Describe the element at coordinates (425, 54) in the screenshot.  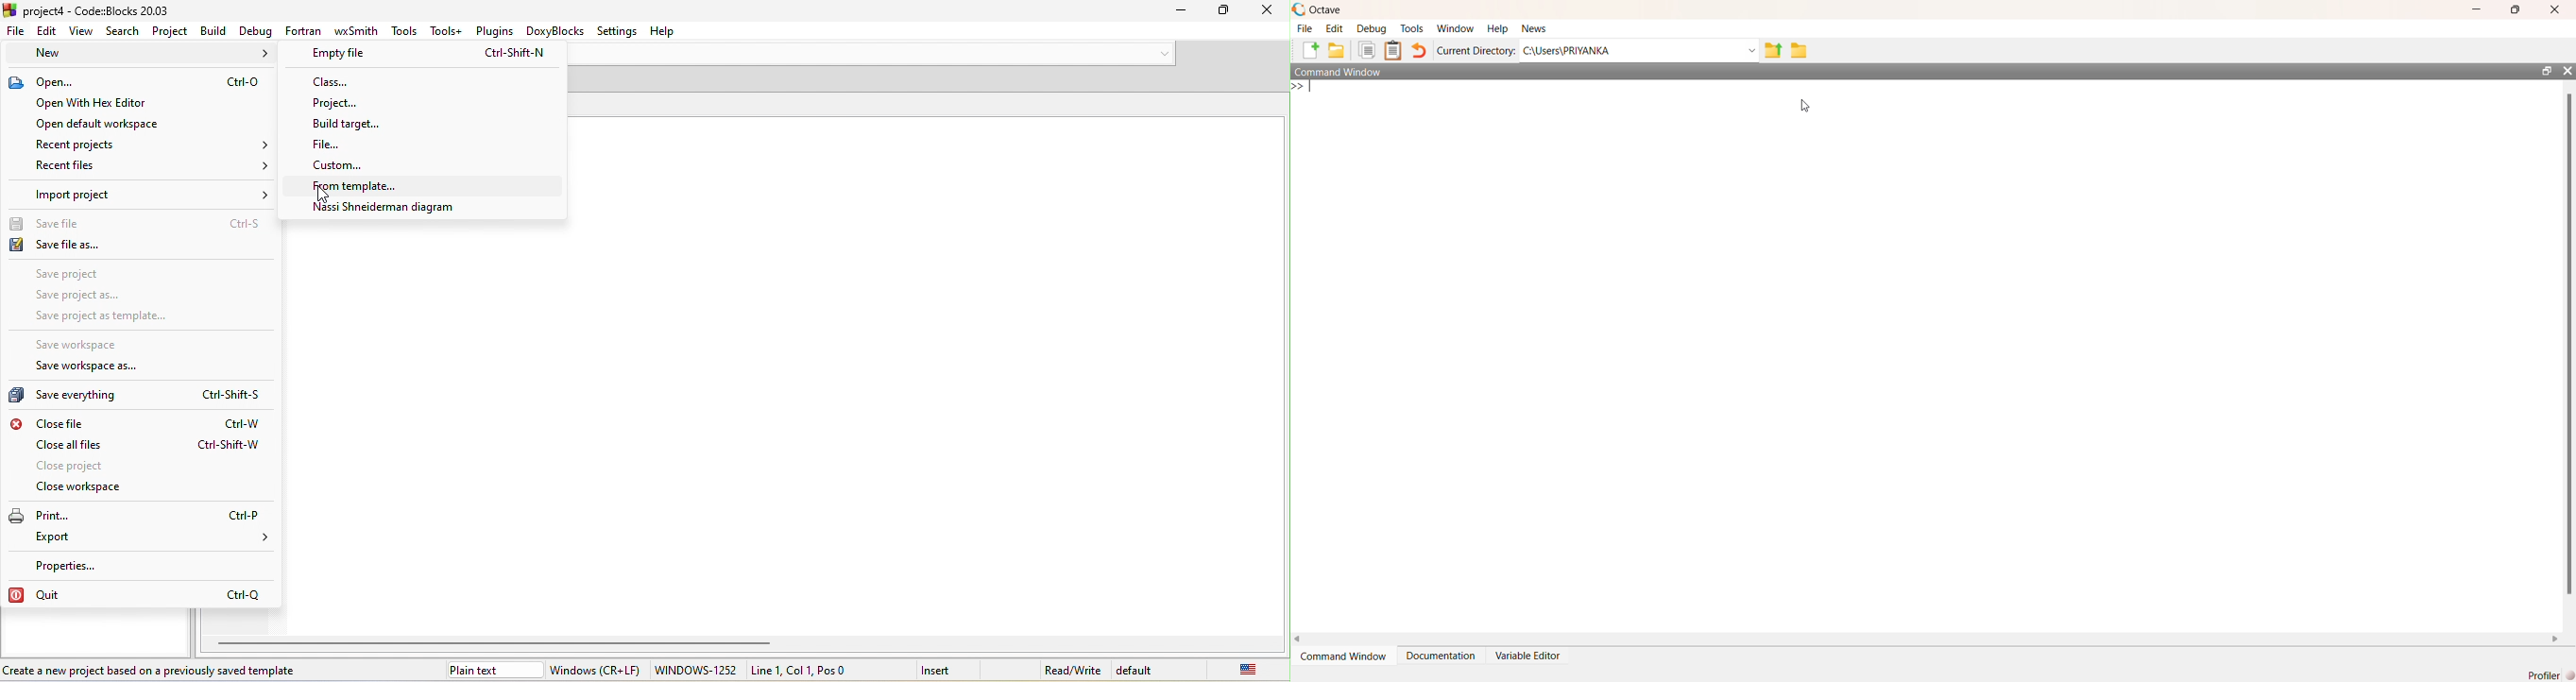
I see `empty file` at that location.